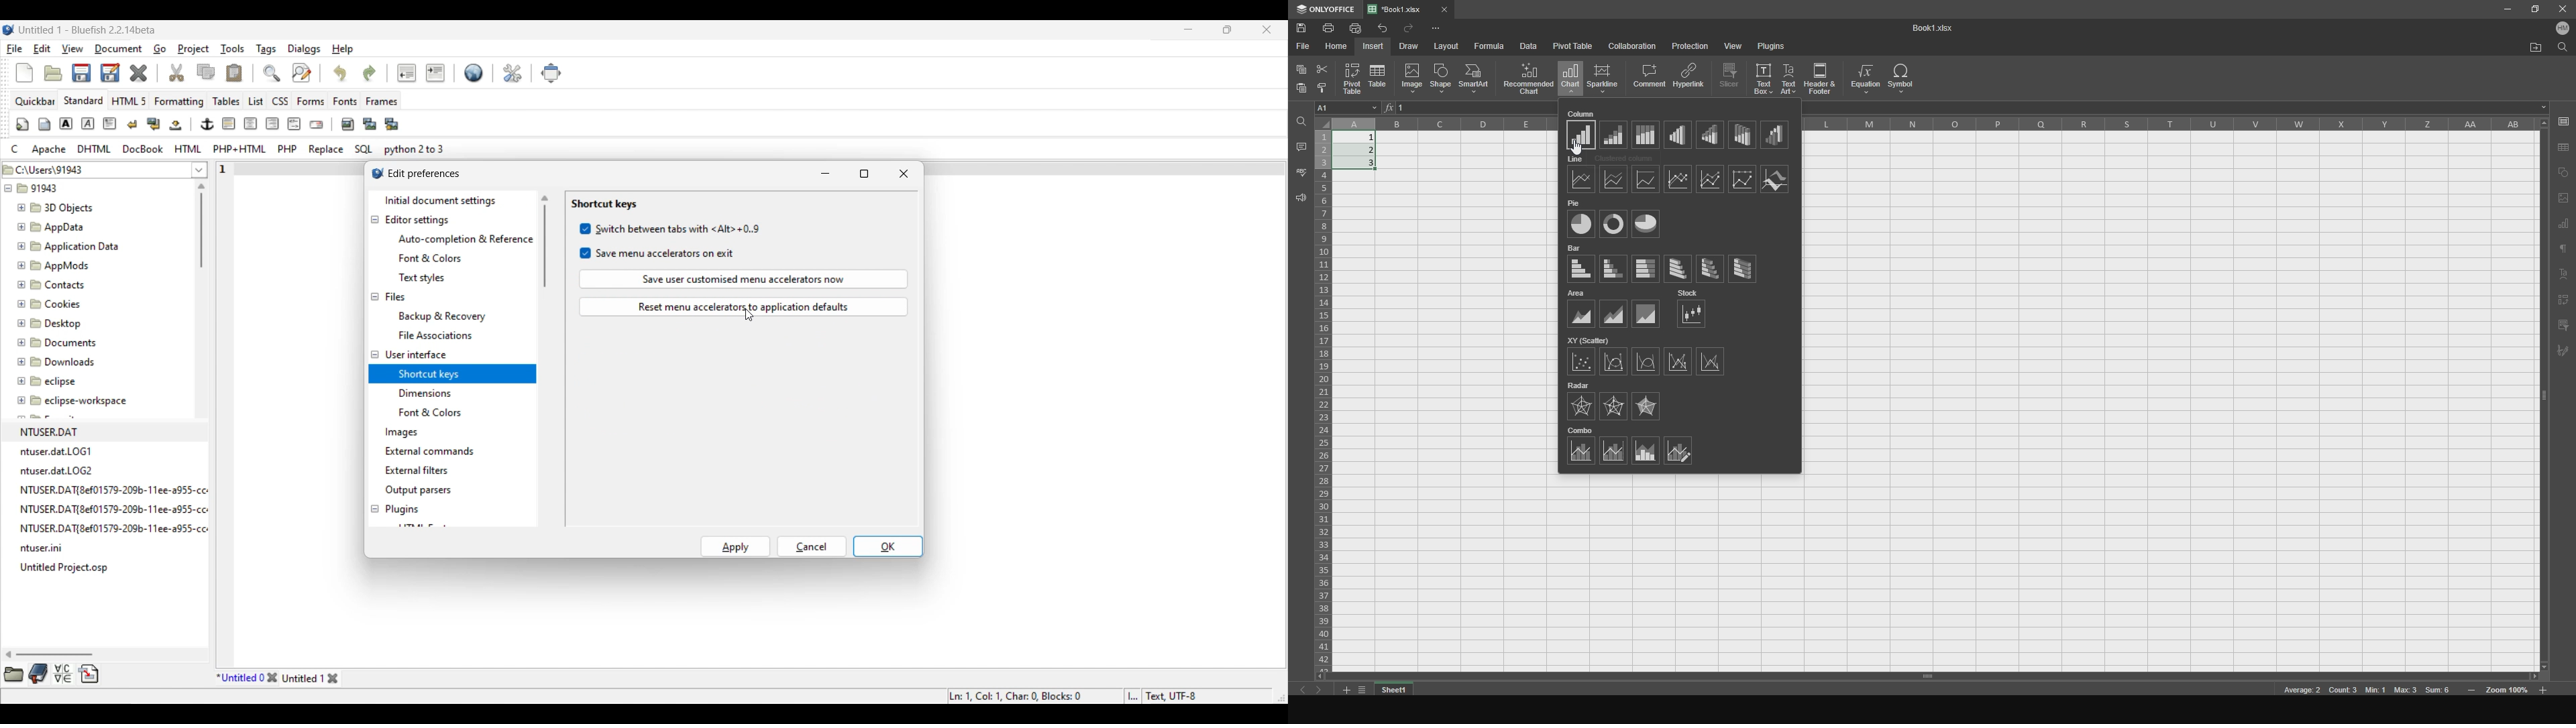 The height and width of the screenshot is (728, 2576). I want to click on add tab, so click(1344, 691).